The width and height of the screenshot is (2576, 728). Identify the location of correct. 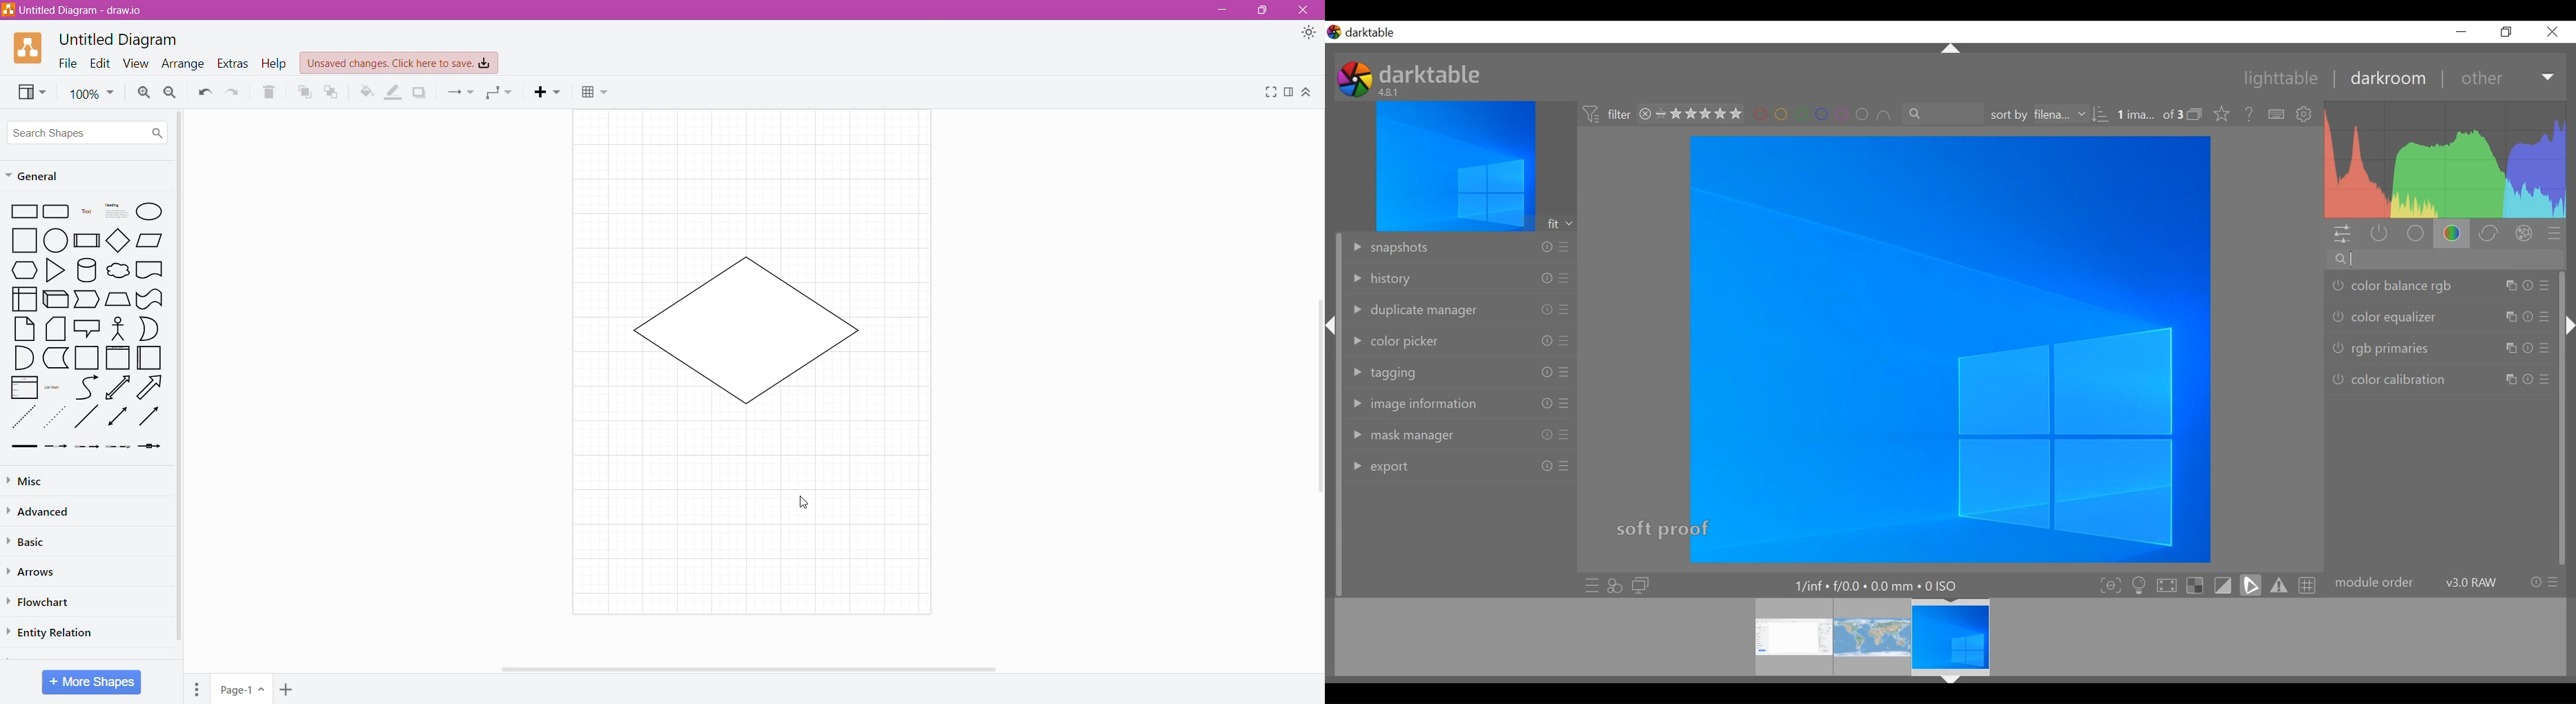
(2489, 233).